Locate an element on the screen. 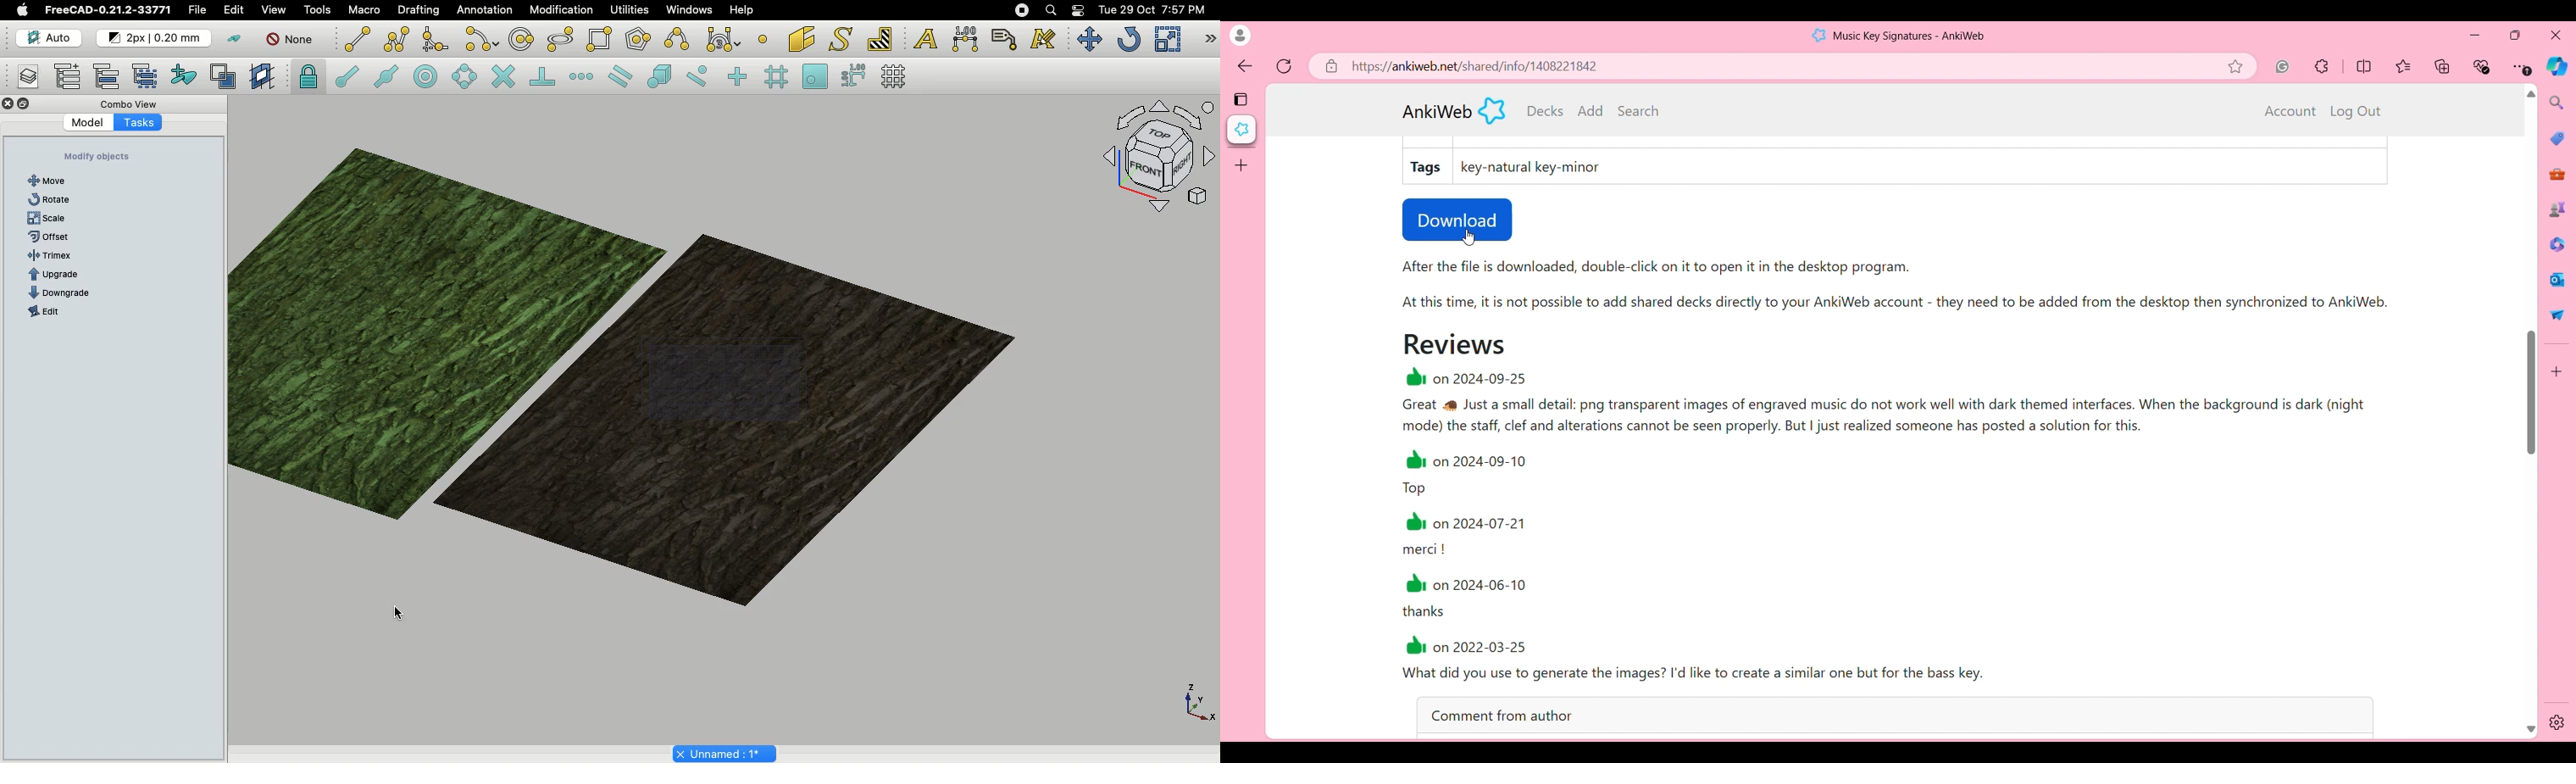 The height and width of the screenshot is (784, 2576). Reviews is located at coordinates (1455, 343).